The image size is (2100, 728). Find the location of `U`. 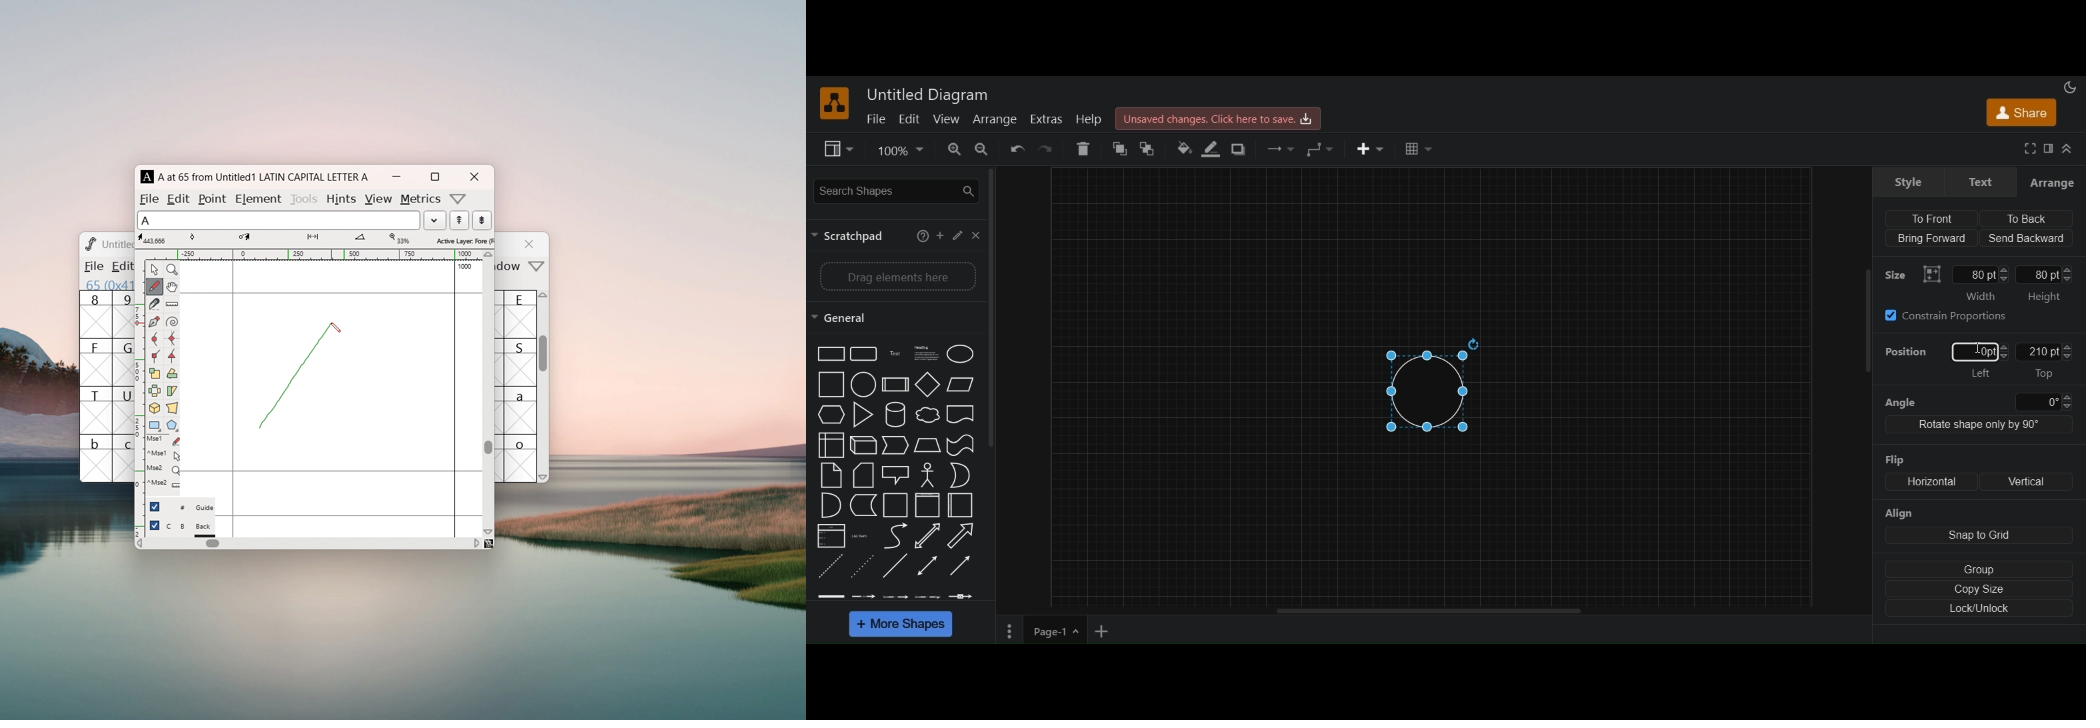

U is located at coordinates (123, 410).